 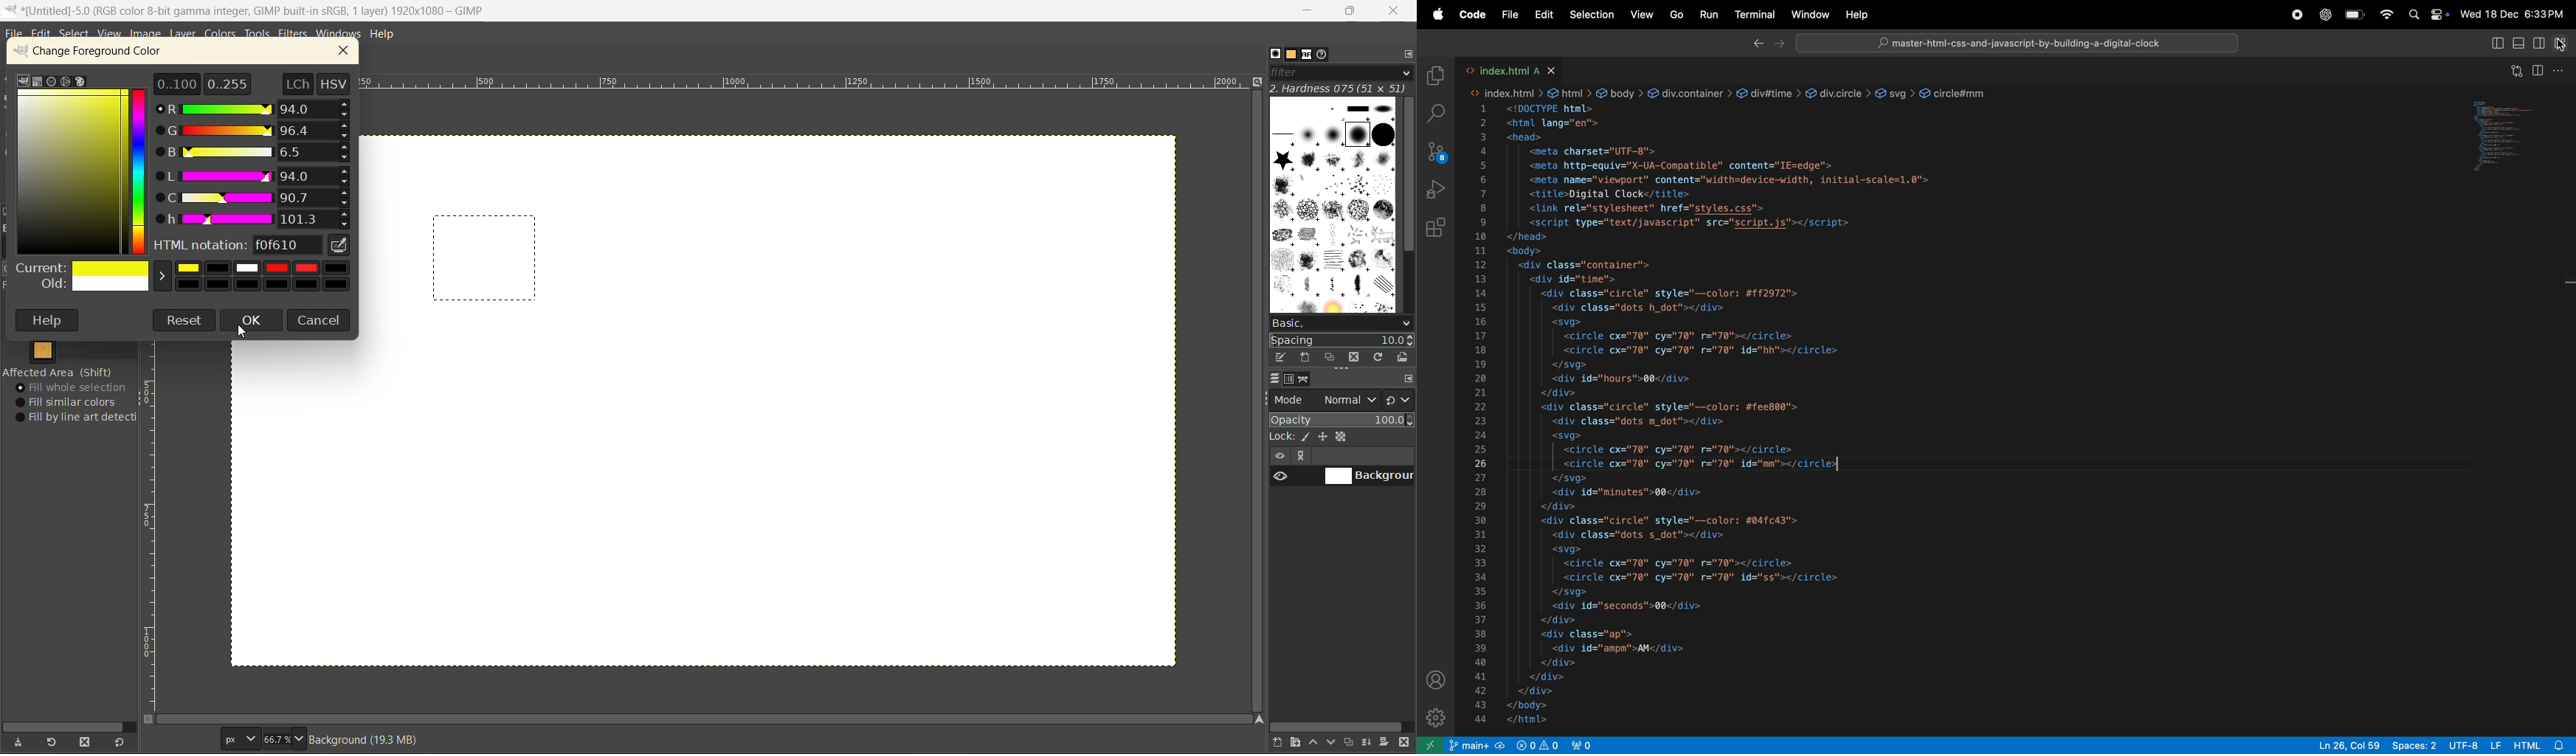 I want to click on Go, so click(x=1676, y=16).